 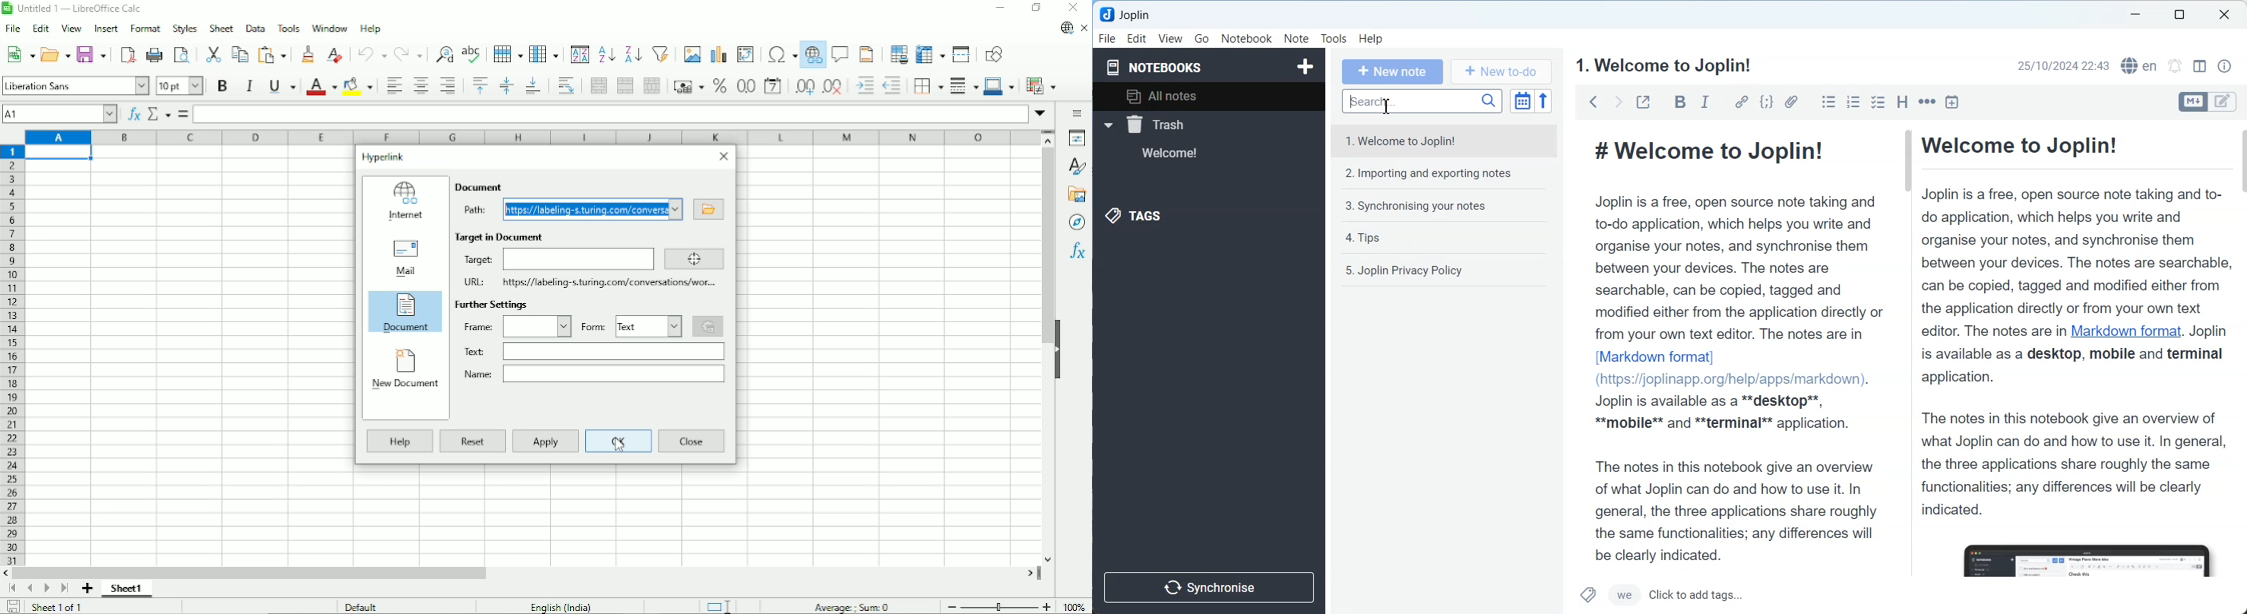 I want to click on Delete decimal place, so click(x=833, y=88).